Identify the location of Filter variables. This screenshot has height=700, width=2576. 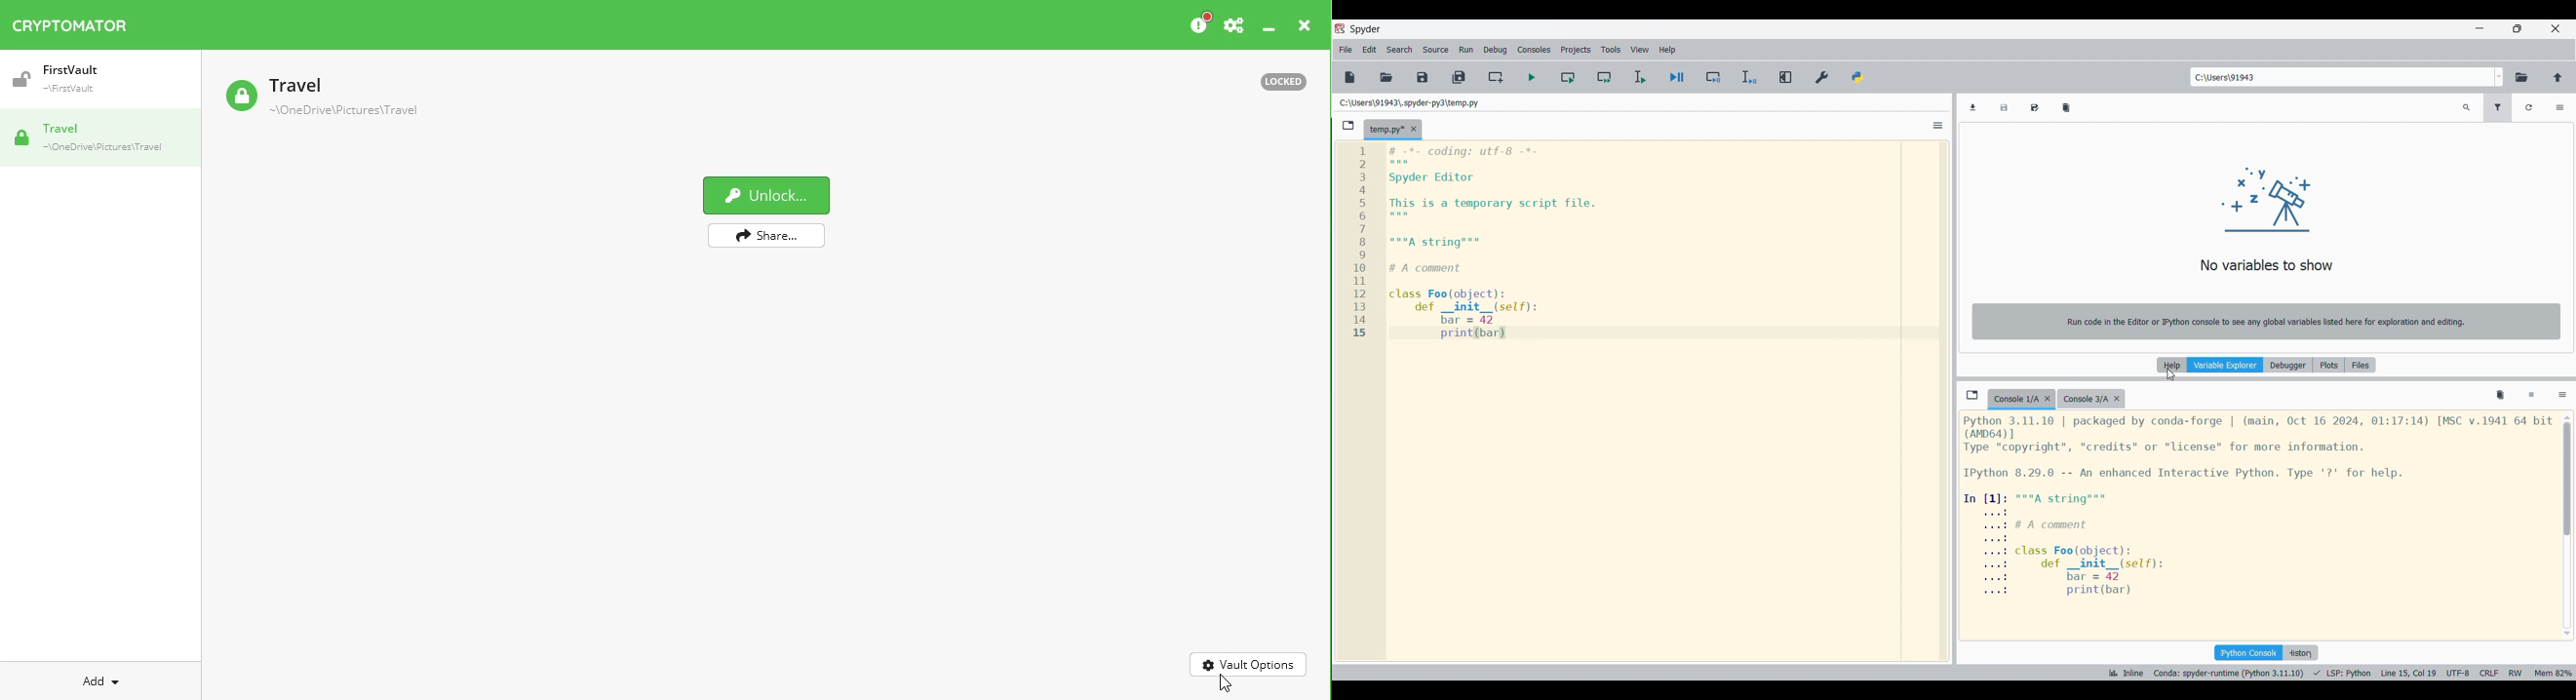
(2499, 108).